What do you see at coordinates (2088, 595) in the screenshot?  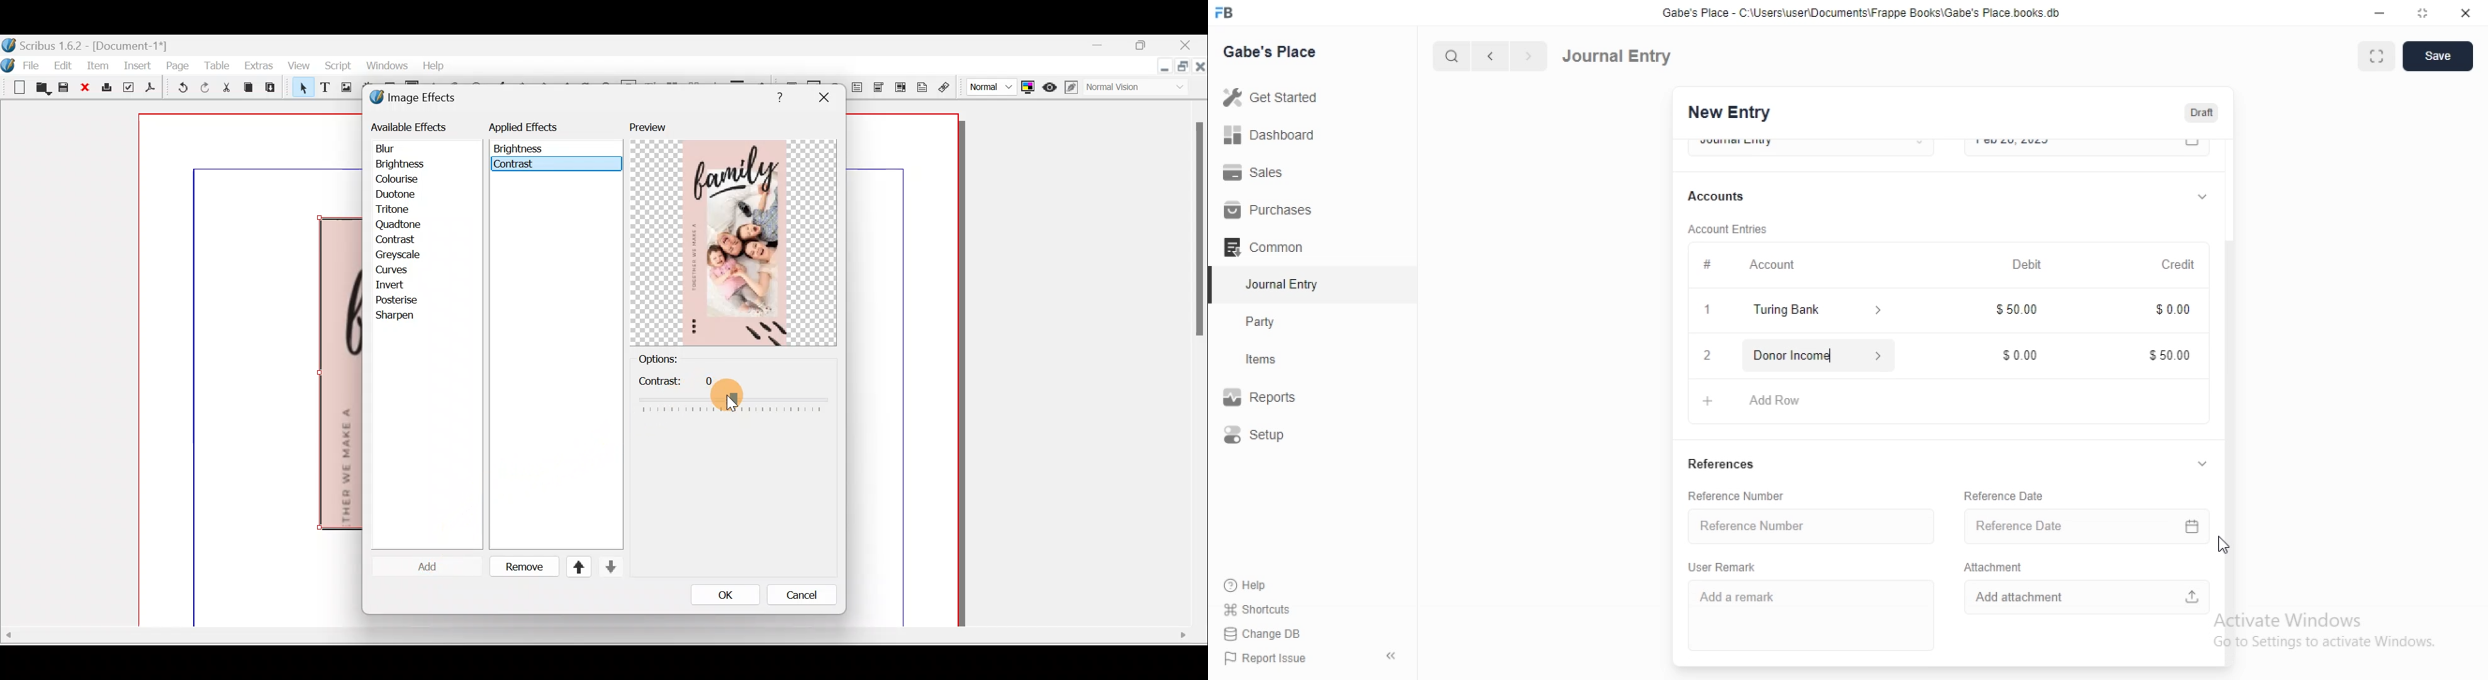 I see `Add attachment` at bounding box center [2088, 595].